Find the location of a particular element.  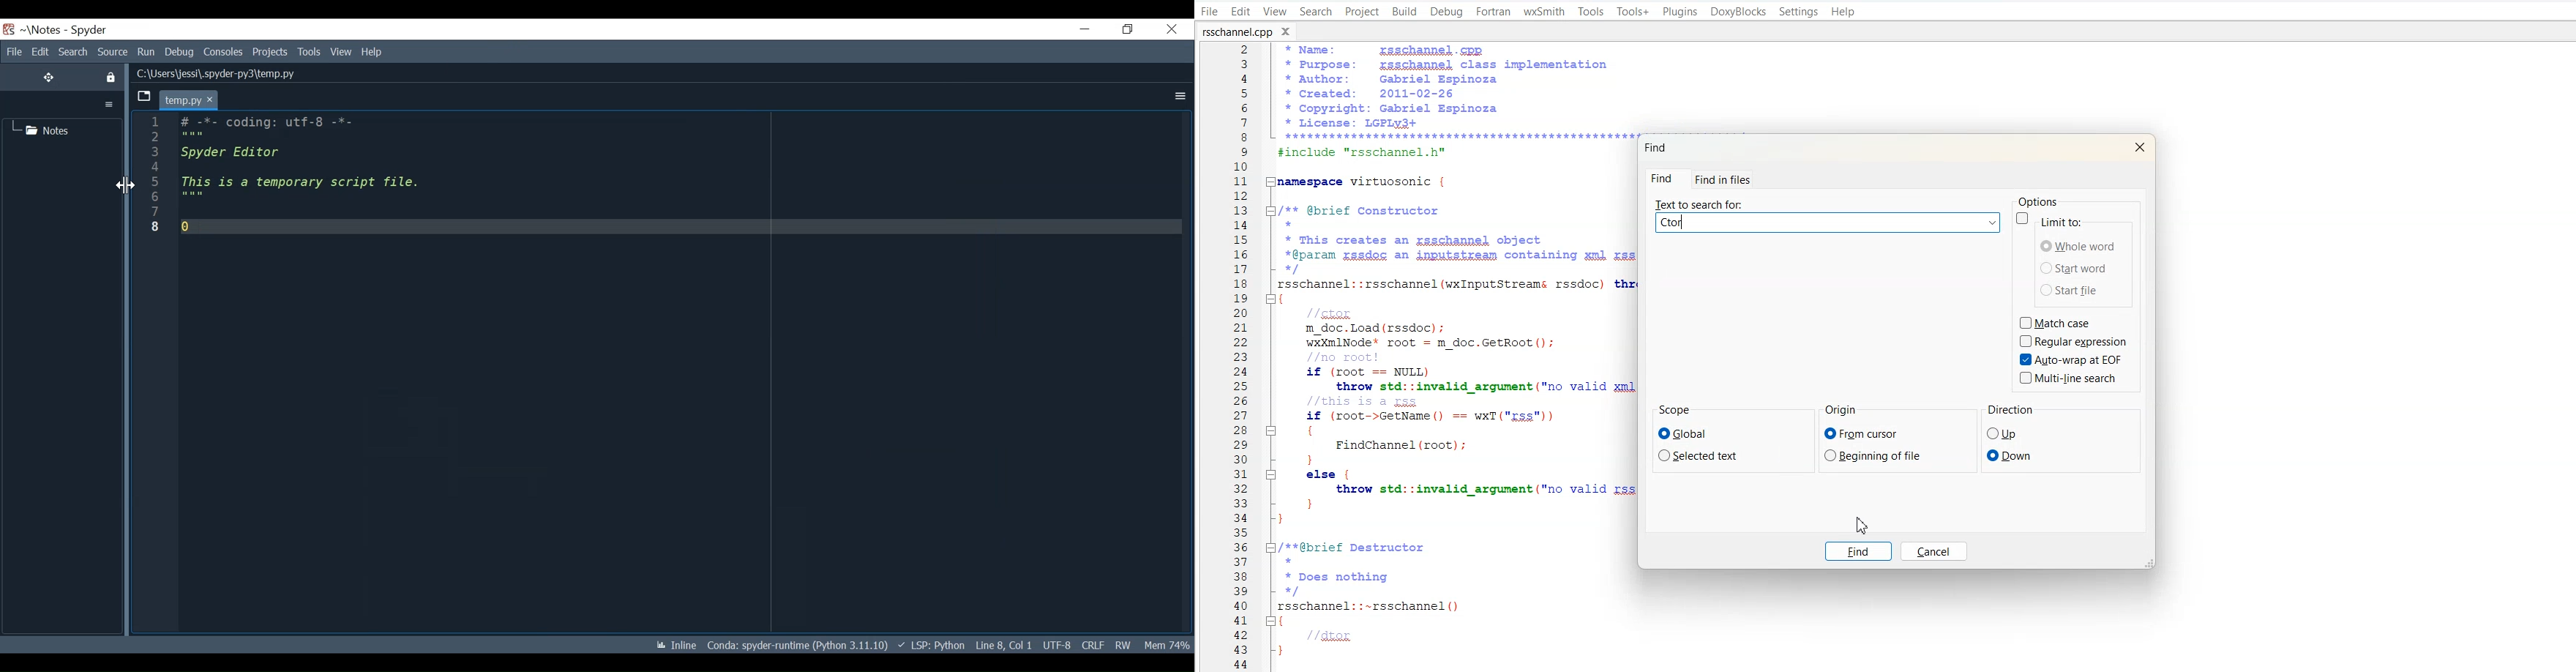

More Options is located at coordinates (1179, 92).